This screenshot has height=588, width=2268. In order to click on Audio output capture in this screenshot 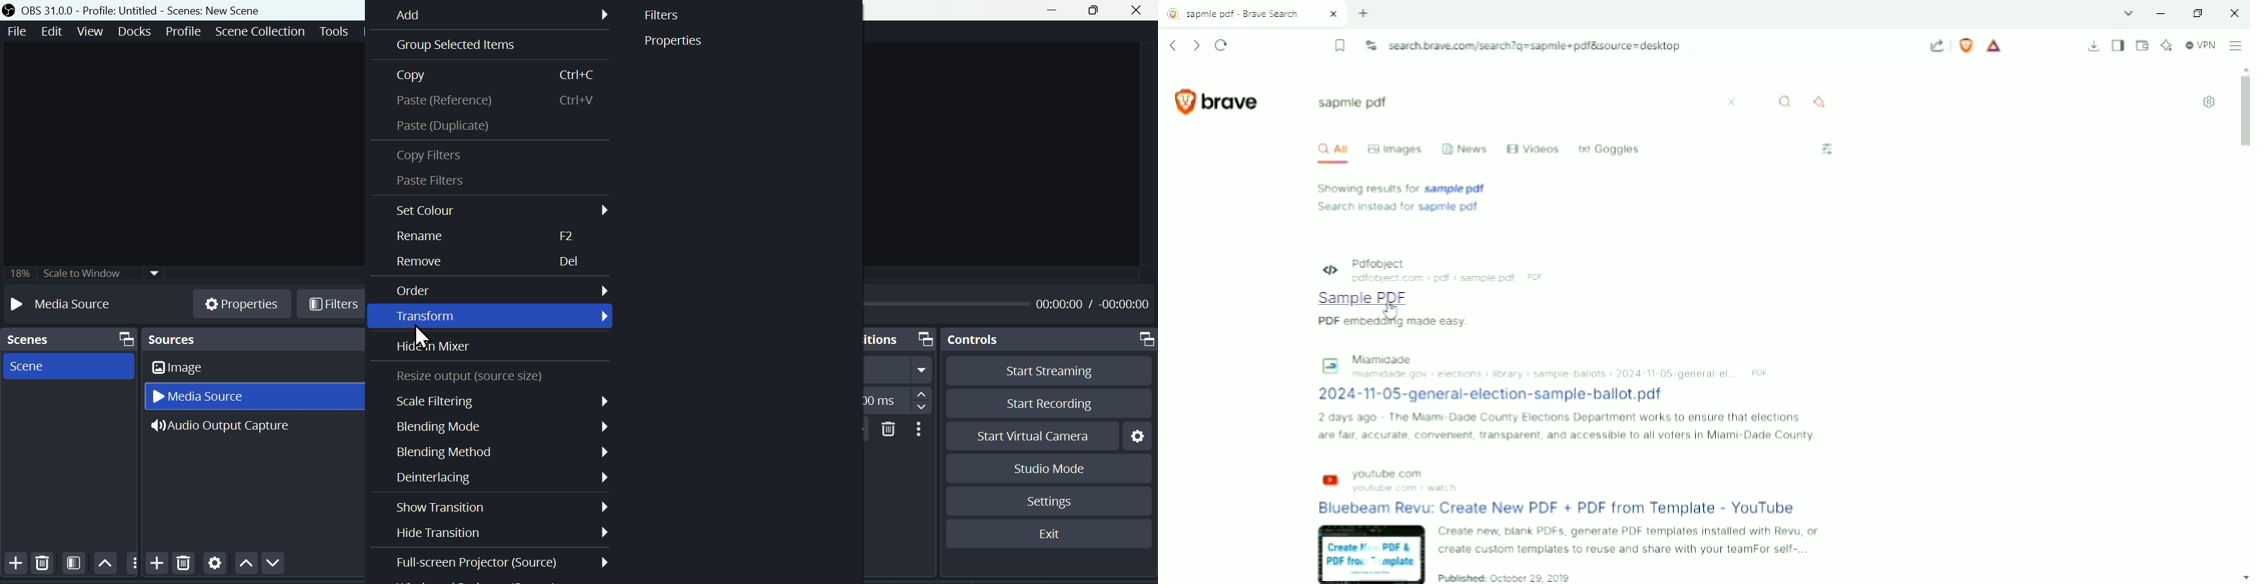, I will do `click(235, 428)`.